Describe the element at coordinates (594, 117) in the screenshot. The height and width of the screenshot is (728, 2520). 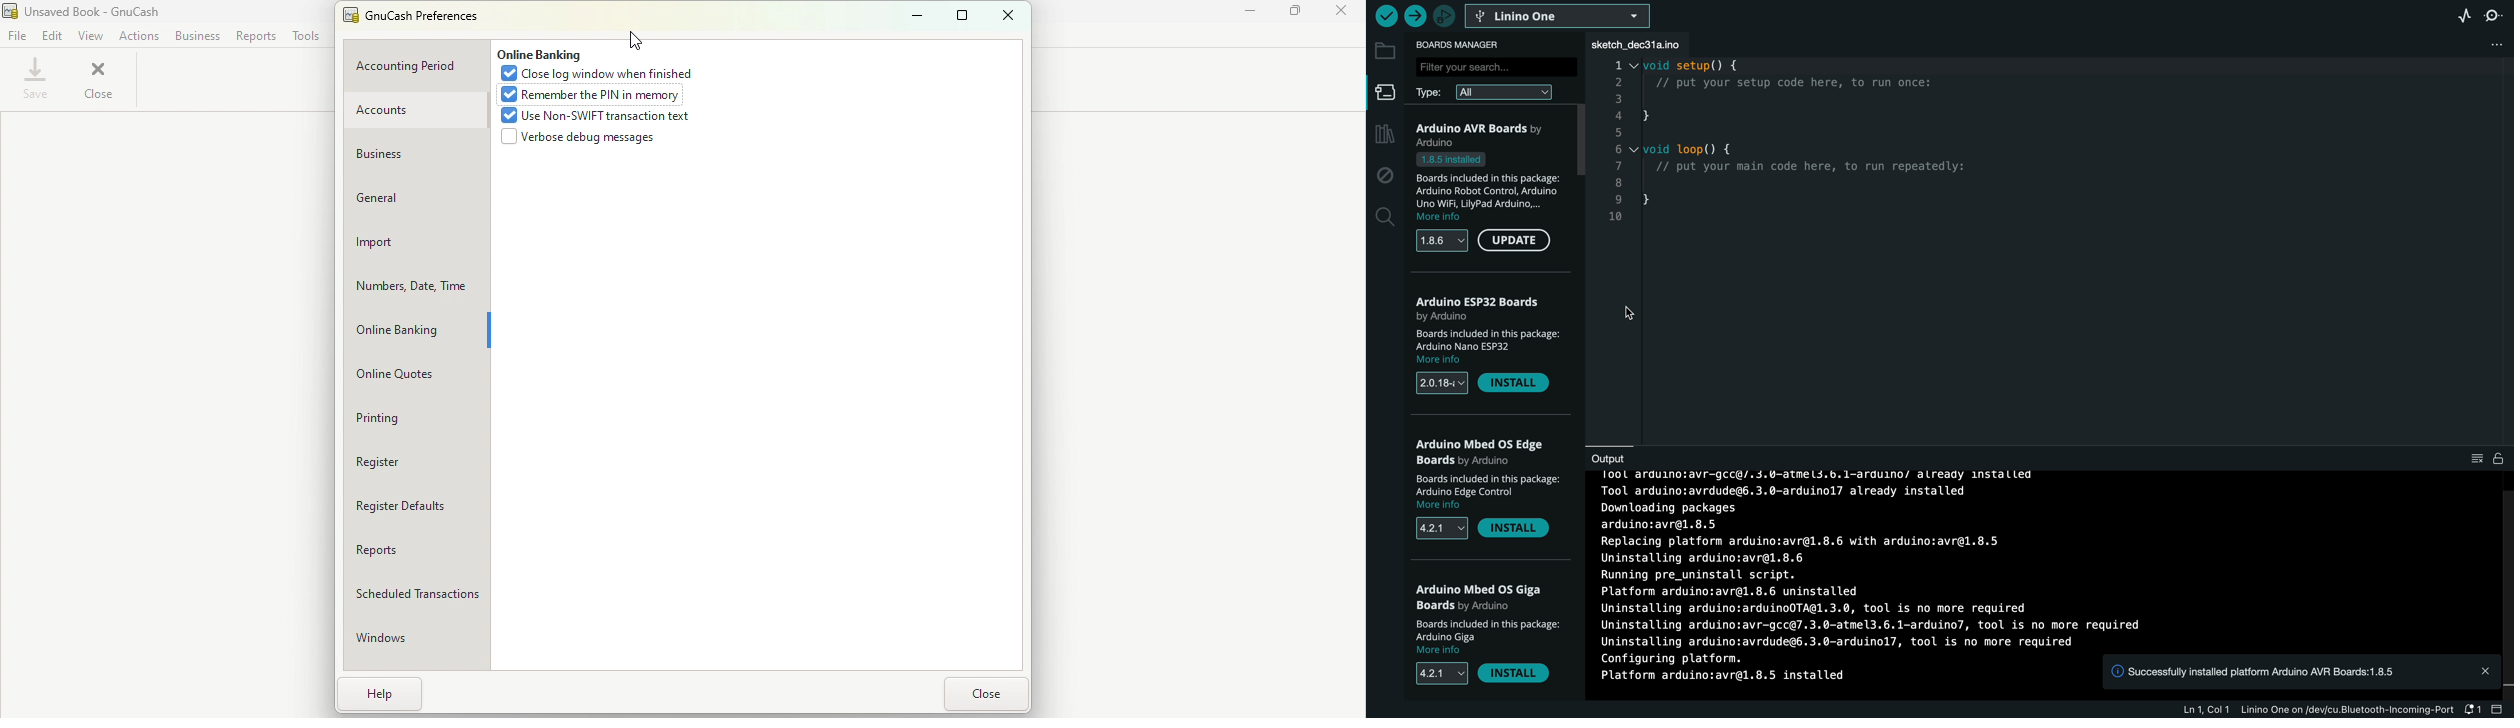
I see `Use non-SWIF transaction text` at that location.